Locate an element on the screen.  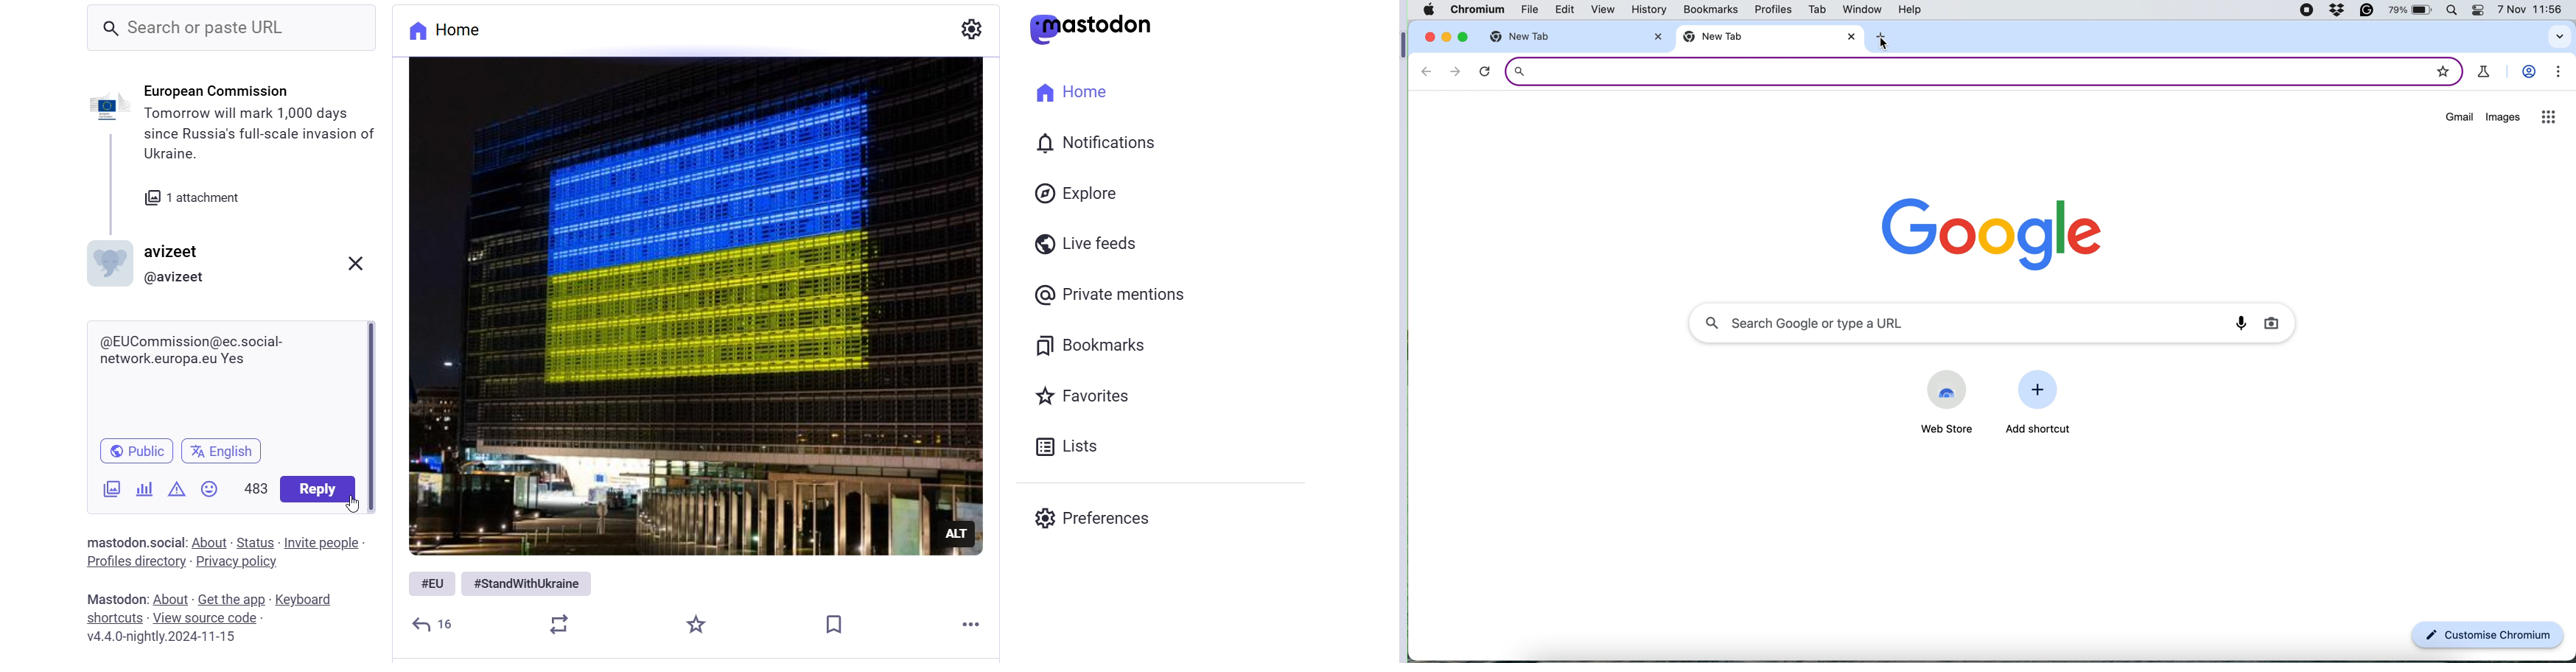
new tab is located at coordinates (1756, 39).